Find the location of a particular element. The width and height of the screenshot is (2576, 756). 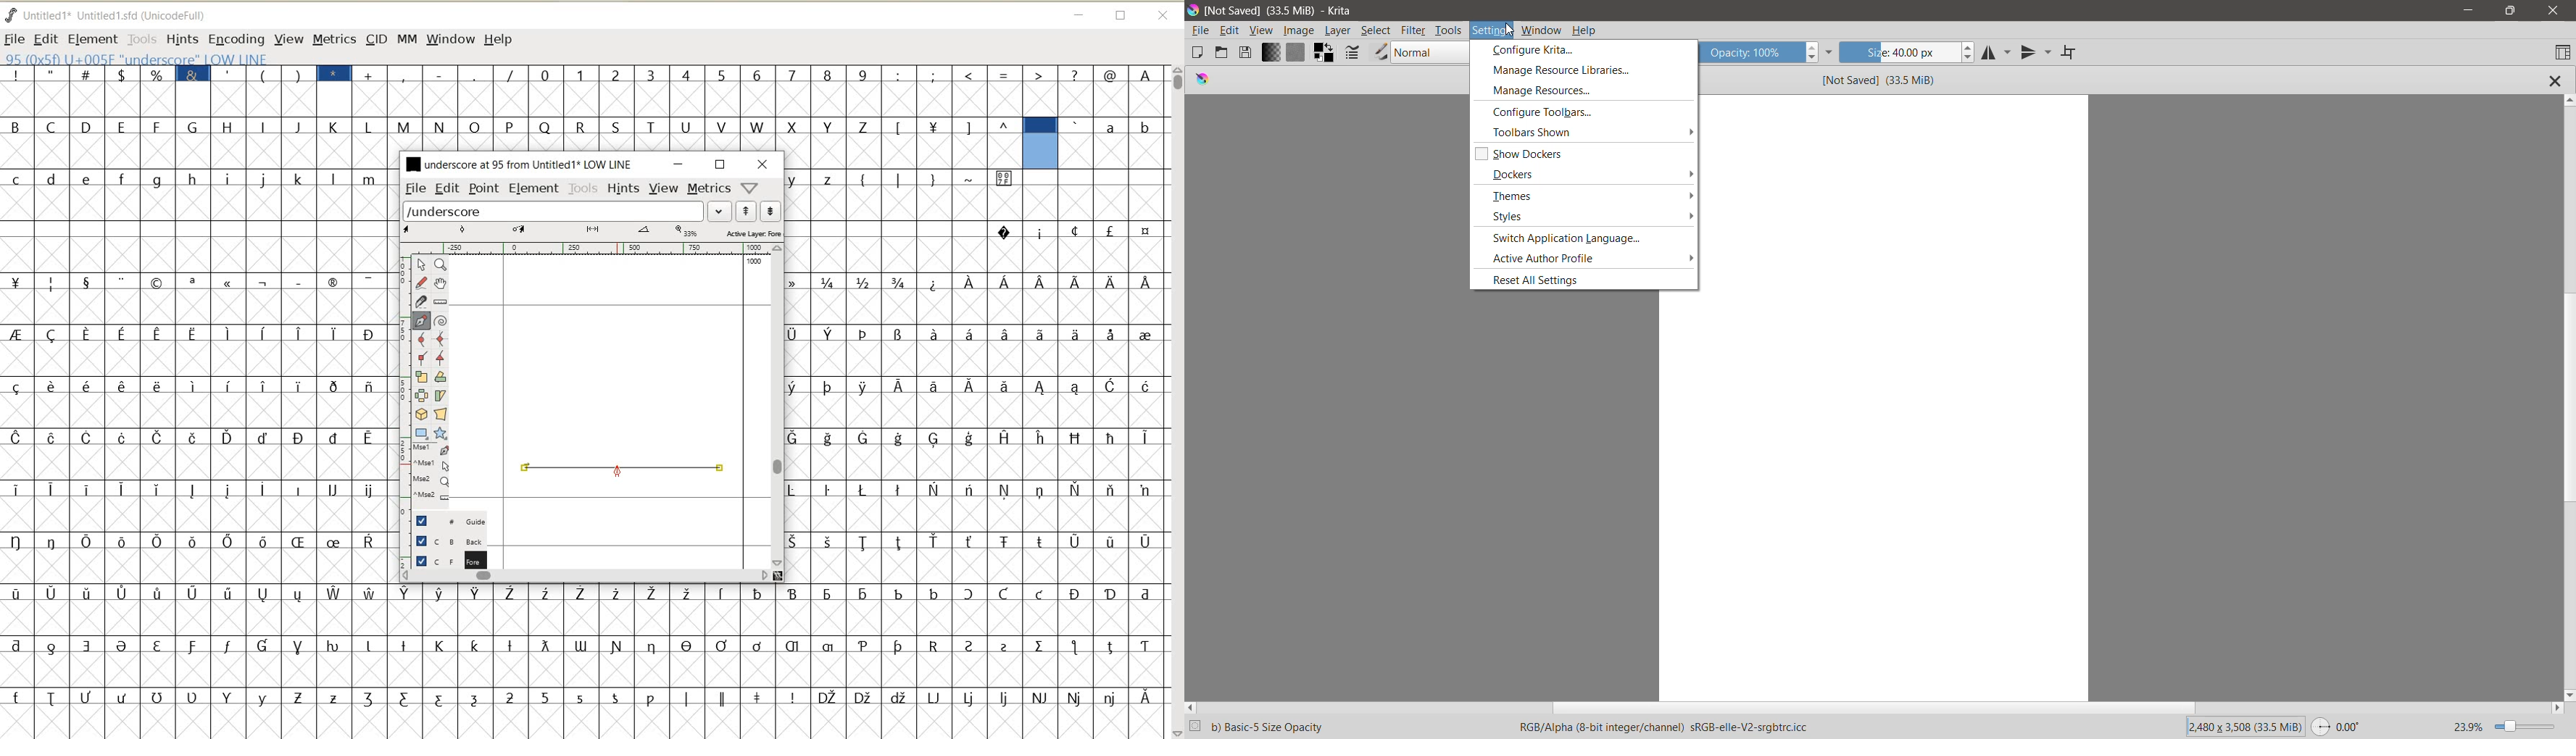

show next word list is located at coordinates (771, 211).